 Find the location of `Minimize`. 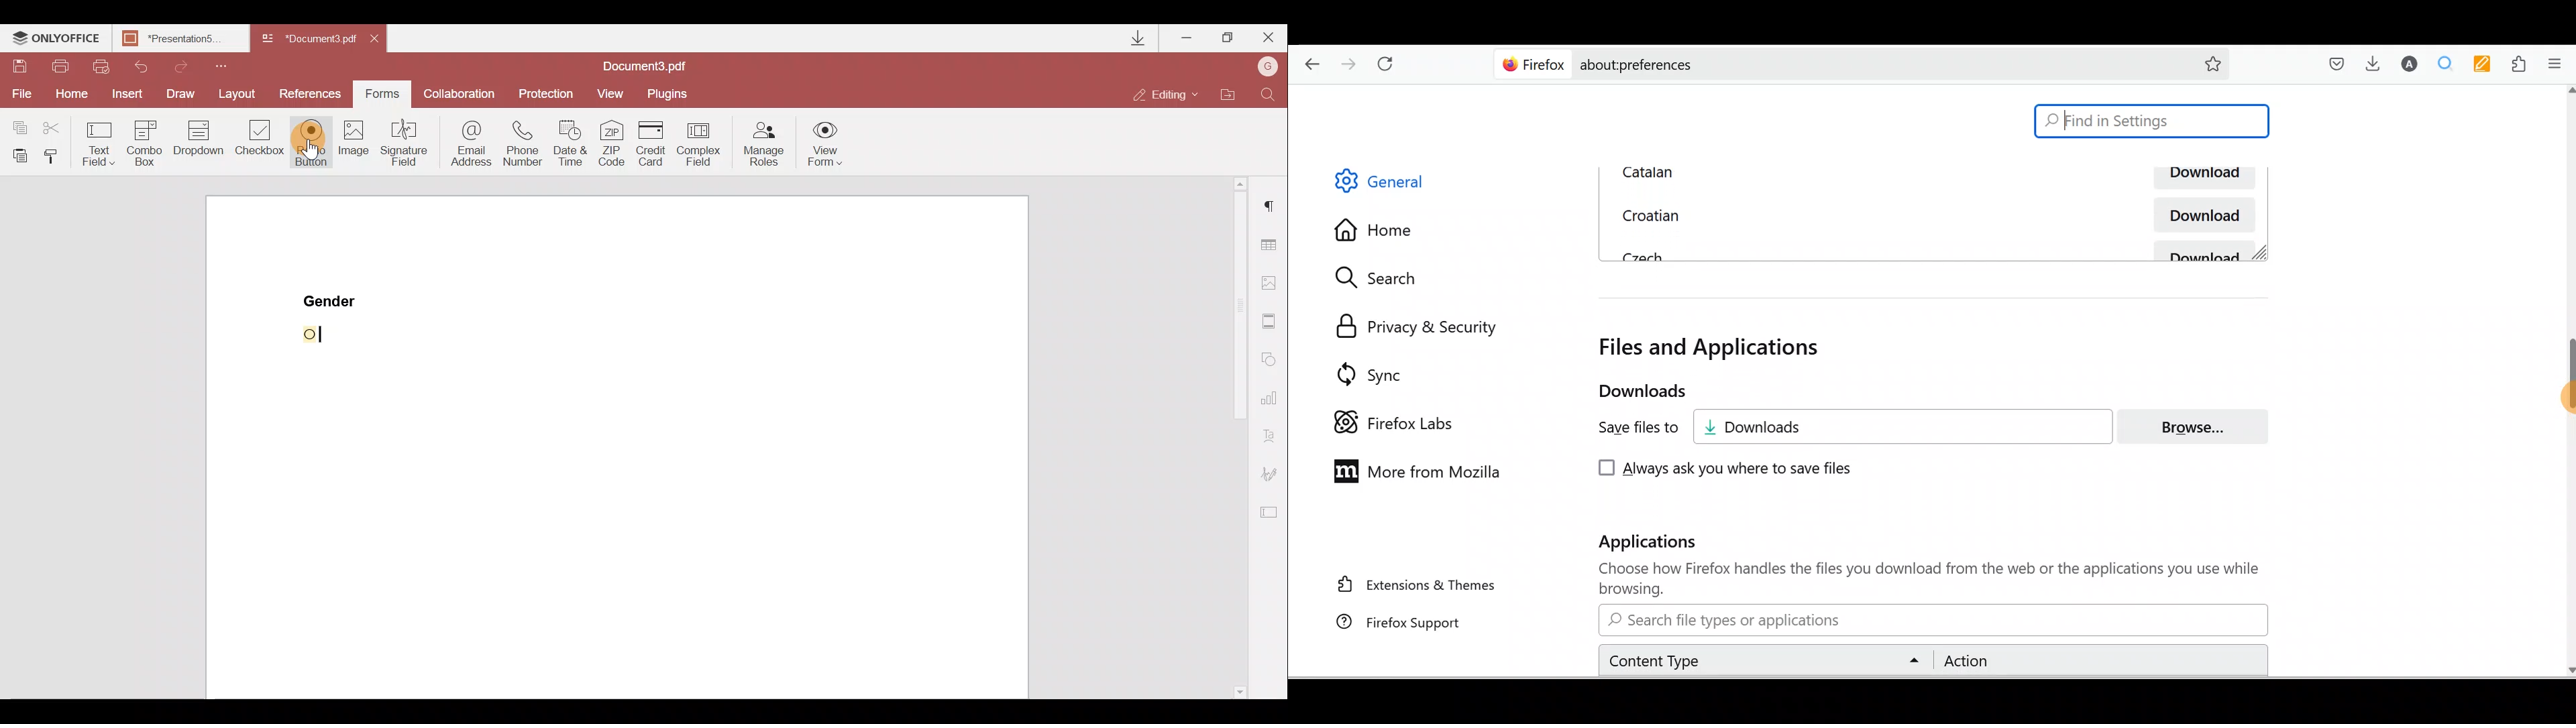

Minimize is located at coordinates (1186, 37).